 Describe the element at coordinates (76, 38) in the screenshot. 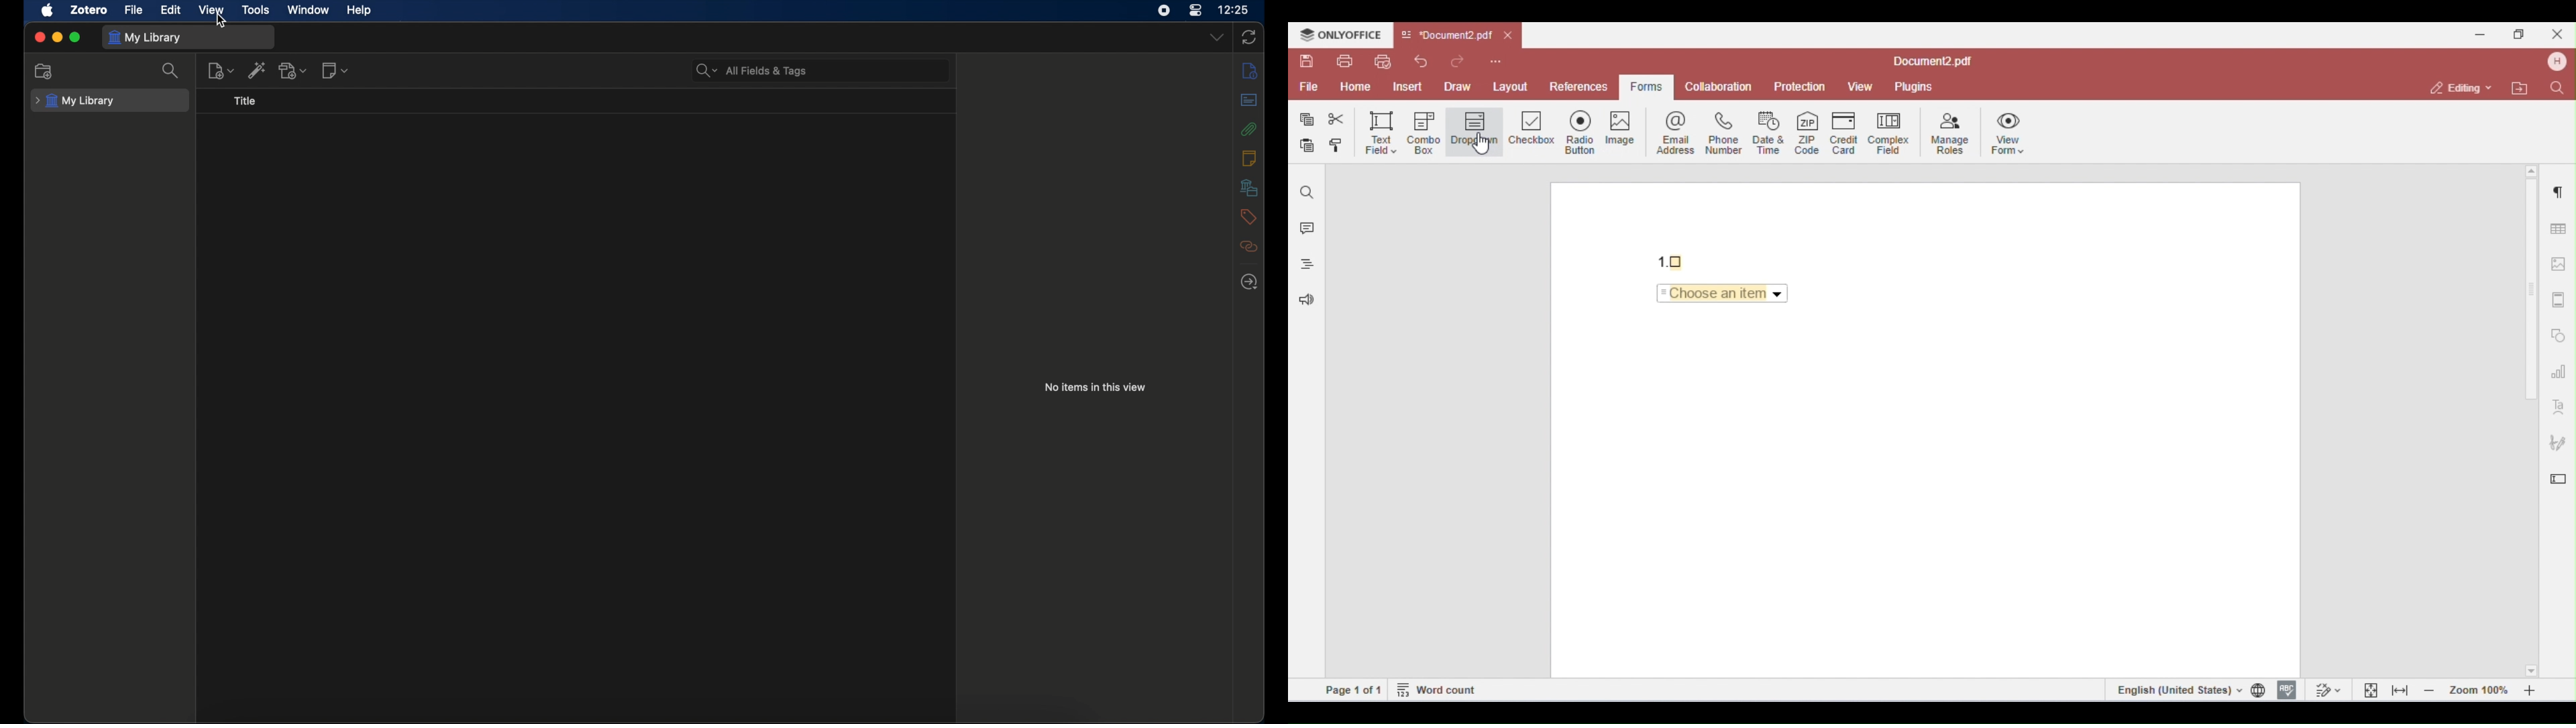

I see `maximize` at that location.